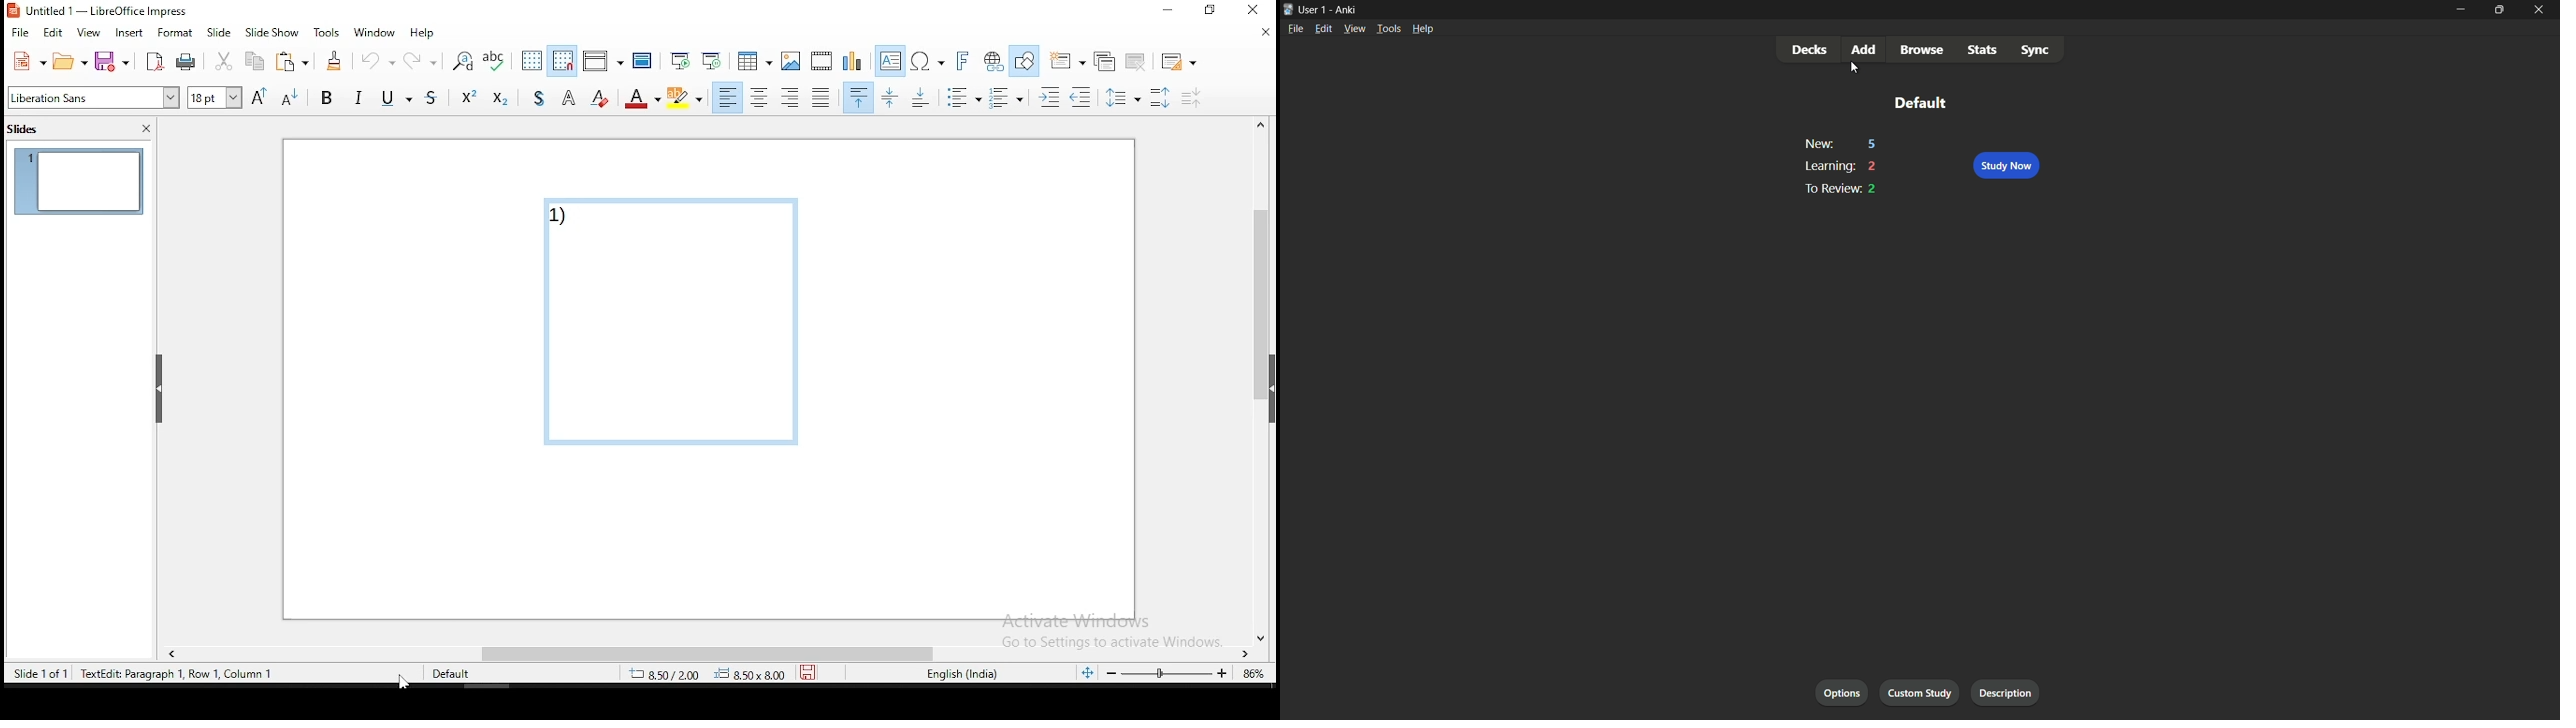 Image resolution: width=2576 pixels, height=728 pixels. Describe the element at coordinates (323, 32) in the screenshot. I see `tools` at that location.